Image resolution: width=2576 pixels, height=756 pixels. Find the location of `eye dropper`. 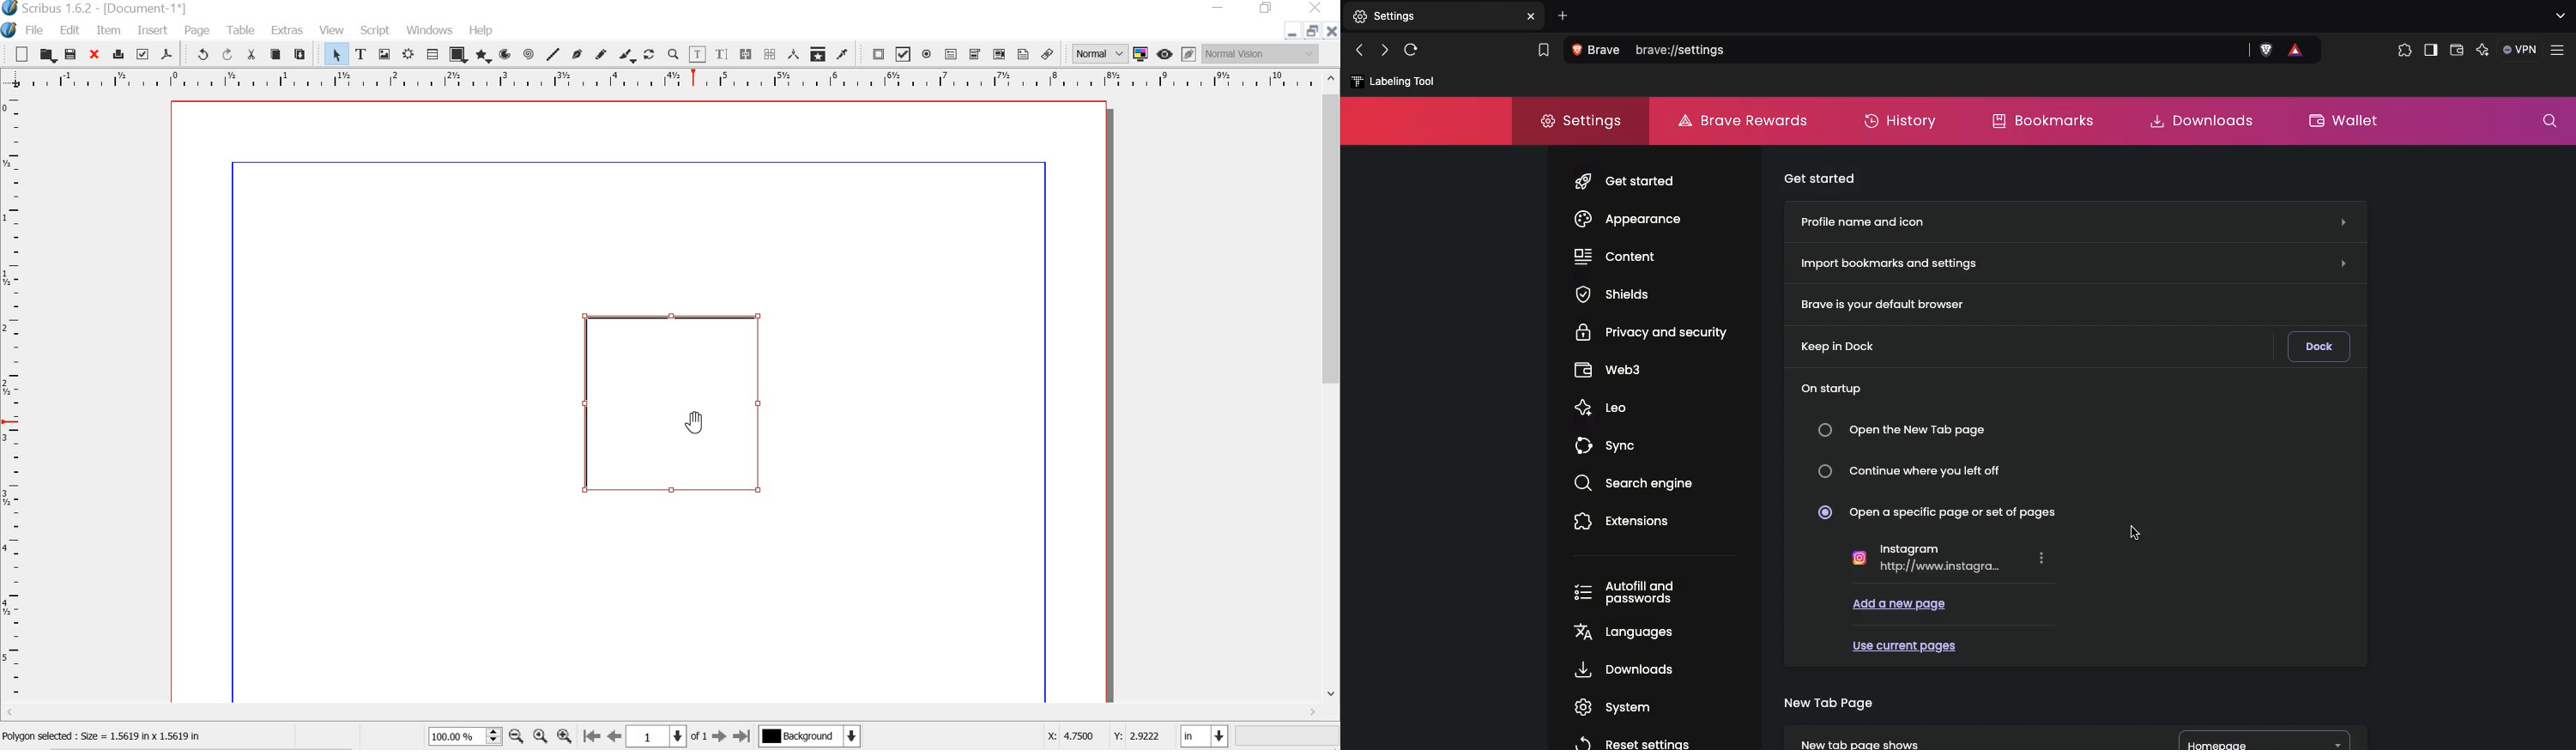

eye dropper is located at coordinates (846, 54).